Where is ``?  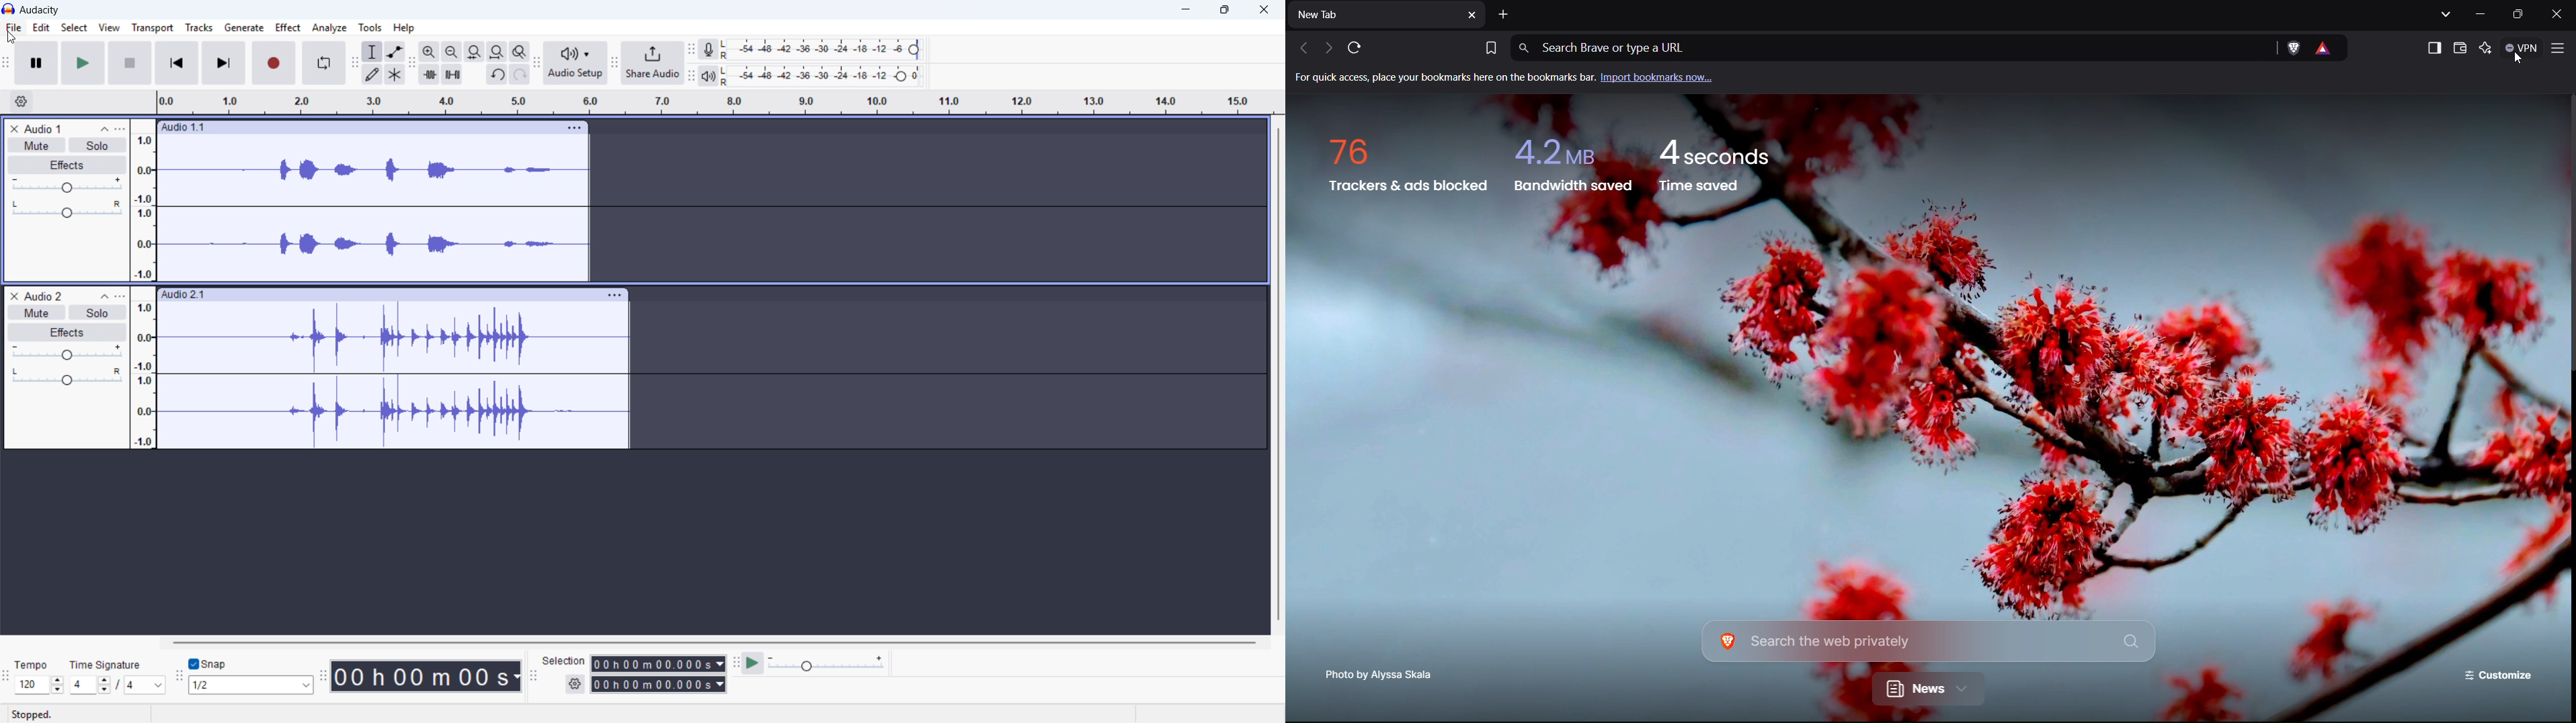  is located at coordinates (2519, 60).